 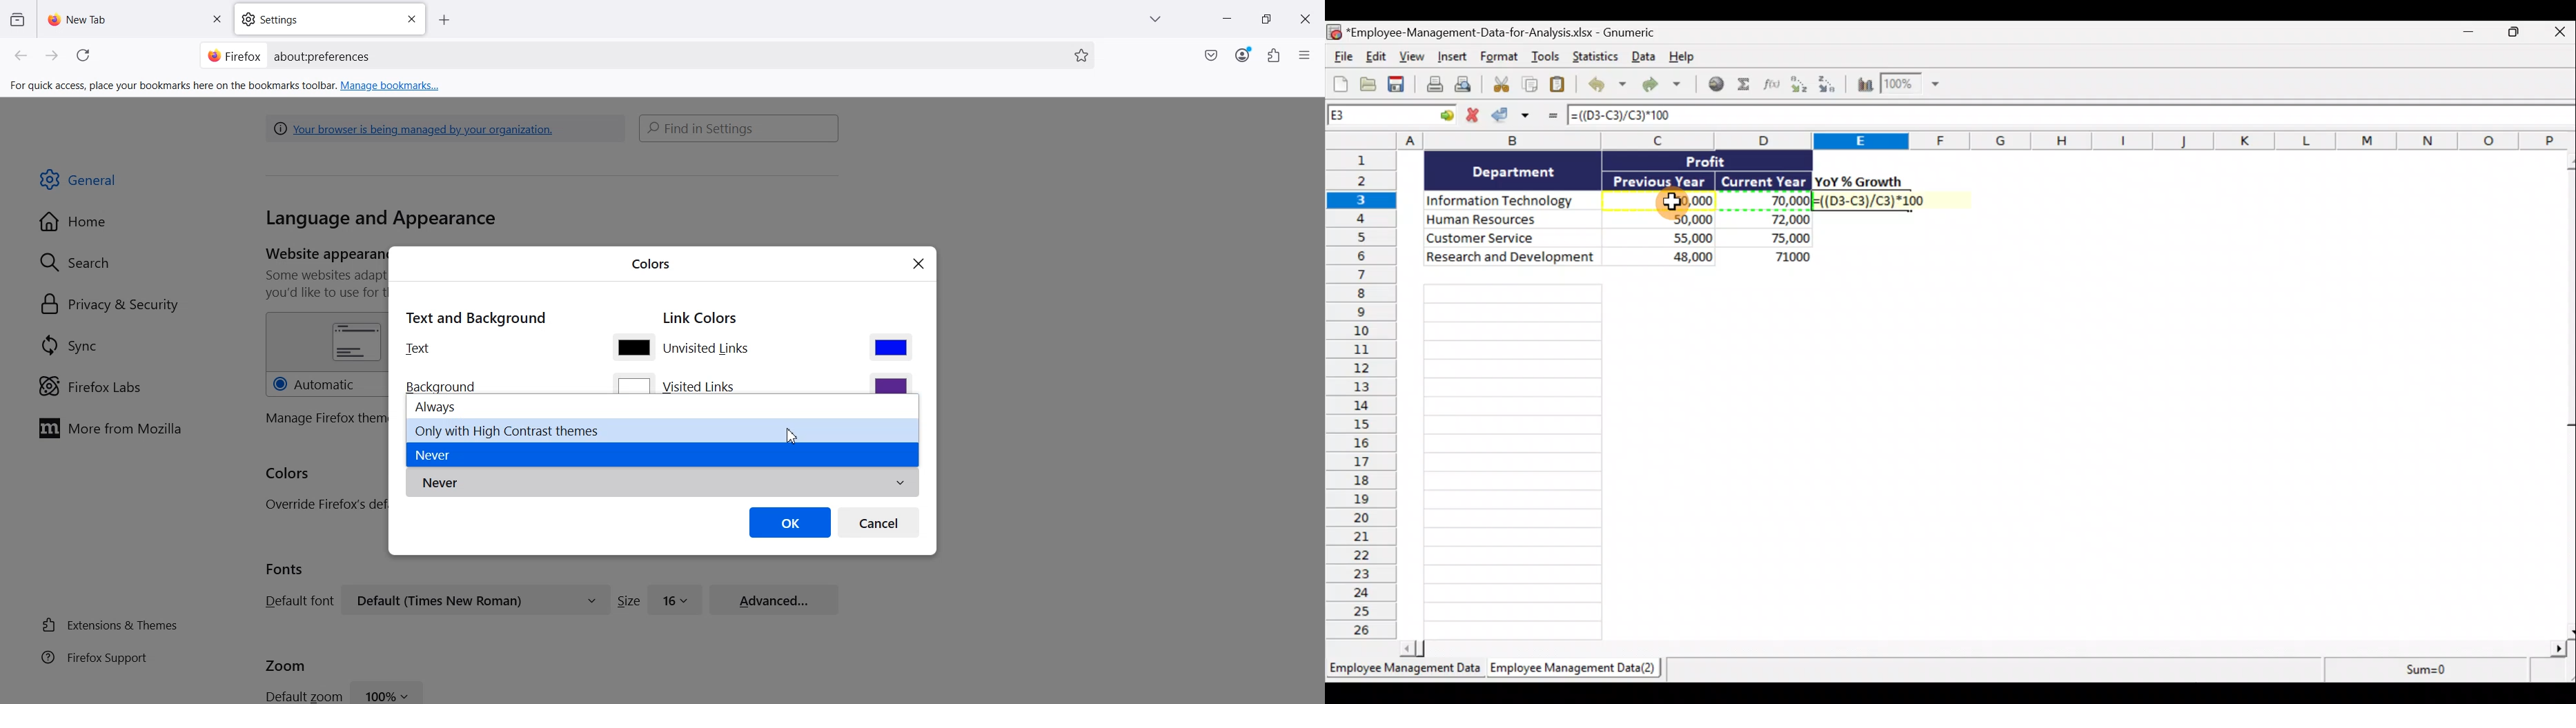 I want to click on Backward, so click(x=22, y=56).